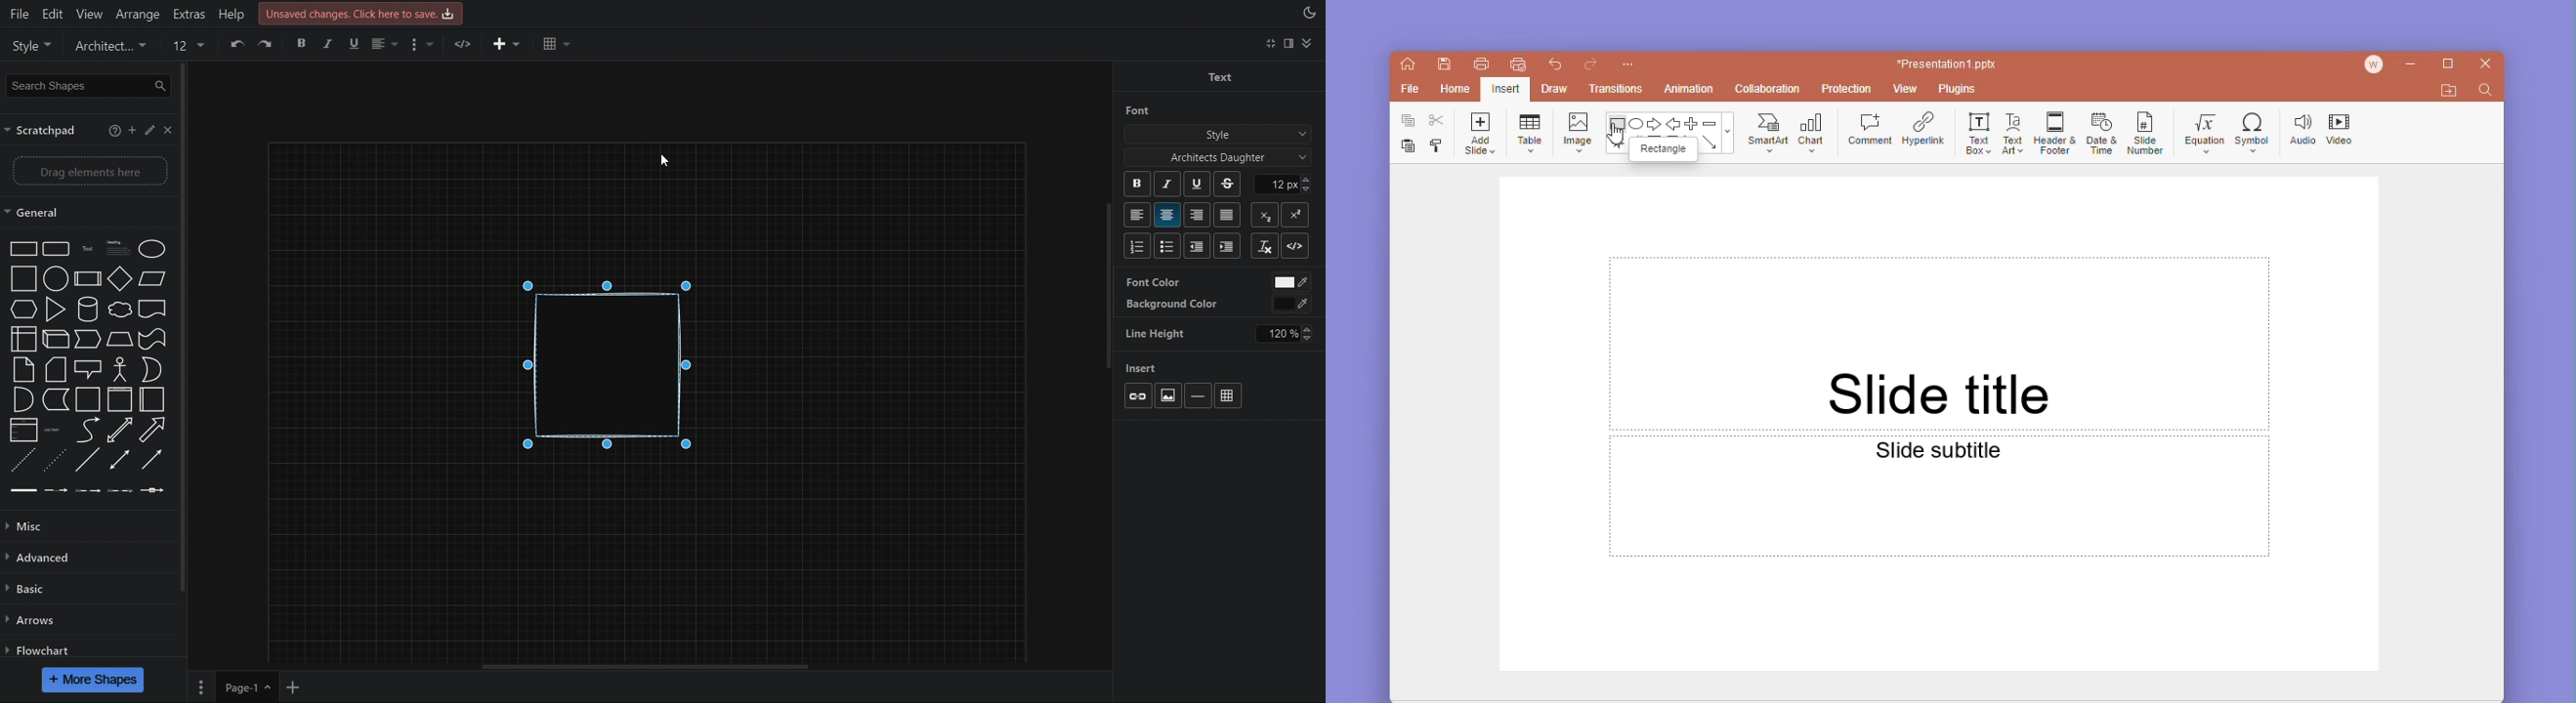  Describe the element at coordinates (1436, 146) in the screenshot. I see `format painter` at that location.